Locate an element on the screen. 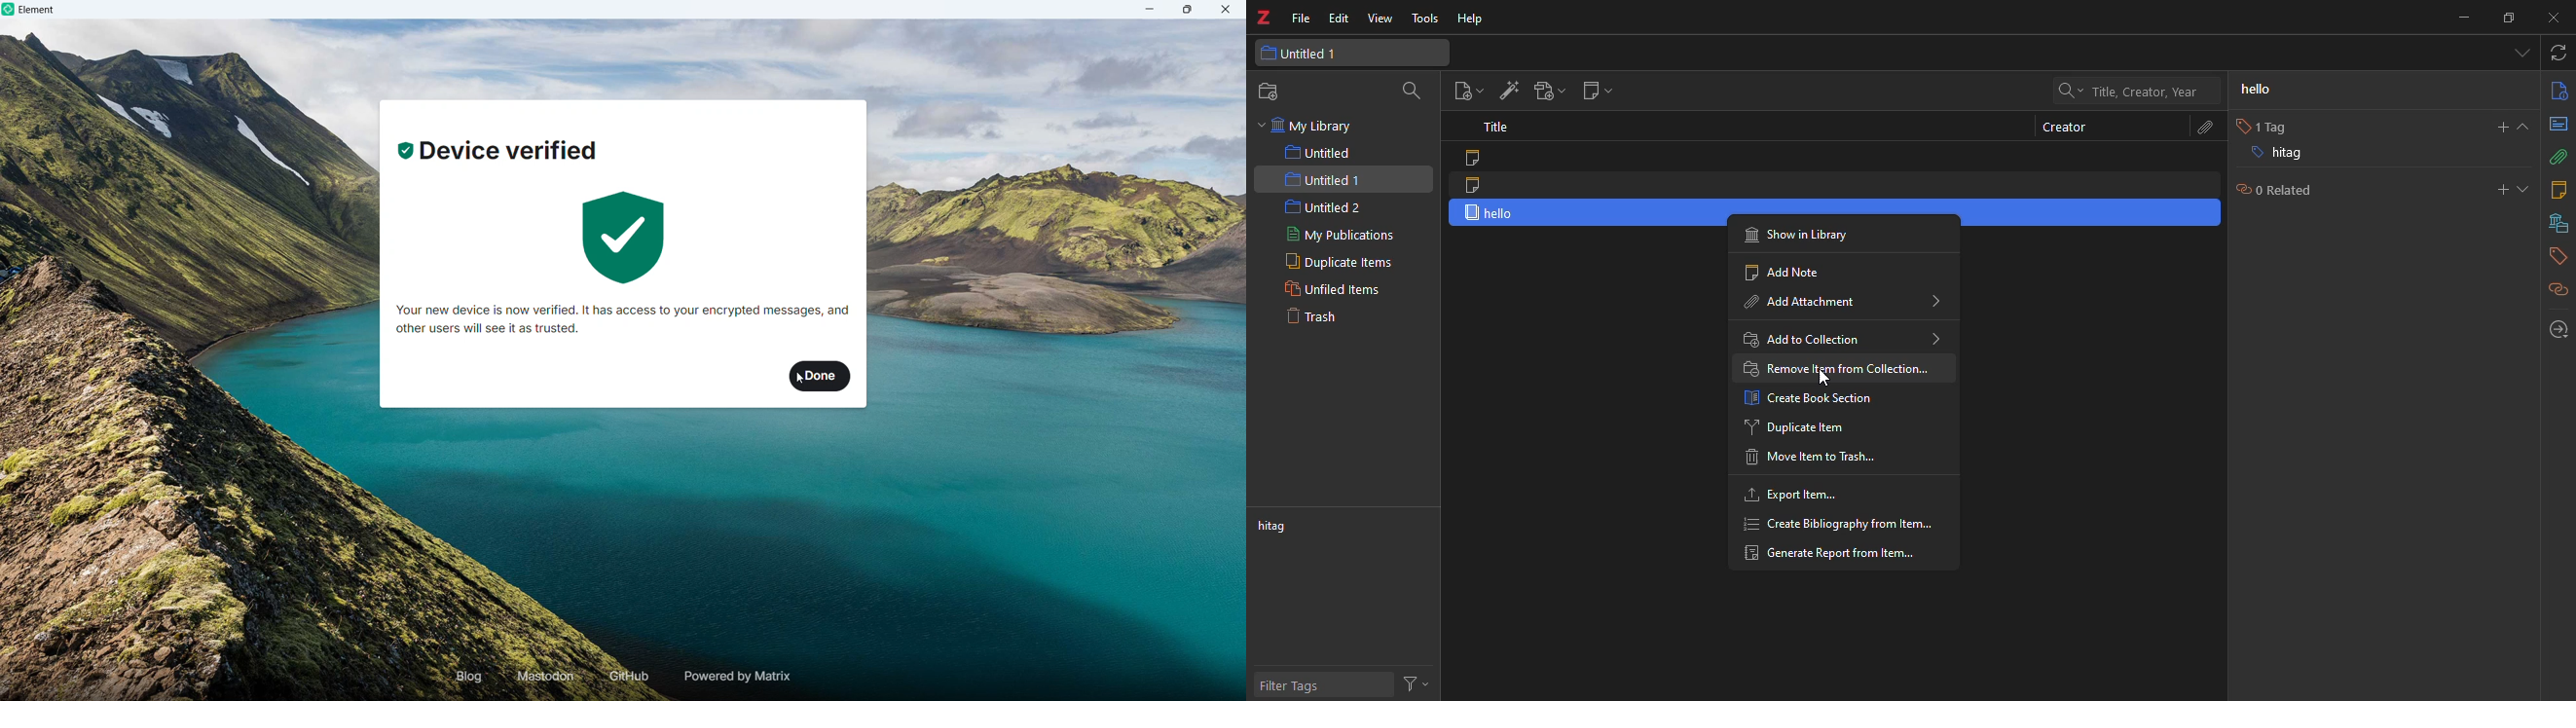 The height and width of the screenshot is (728, 2576). maximize is located at coordinates (2506, 18).